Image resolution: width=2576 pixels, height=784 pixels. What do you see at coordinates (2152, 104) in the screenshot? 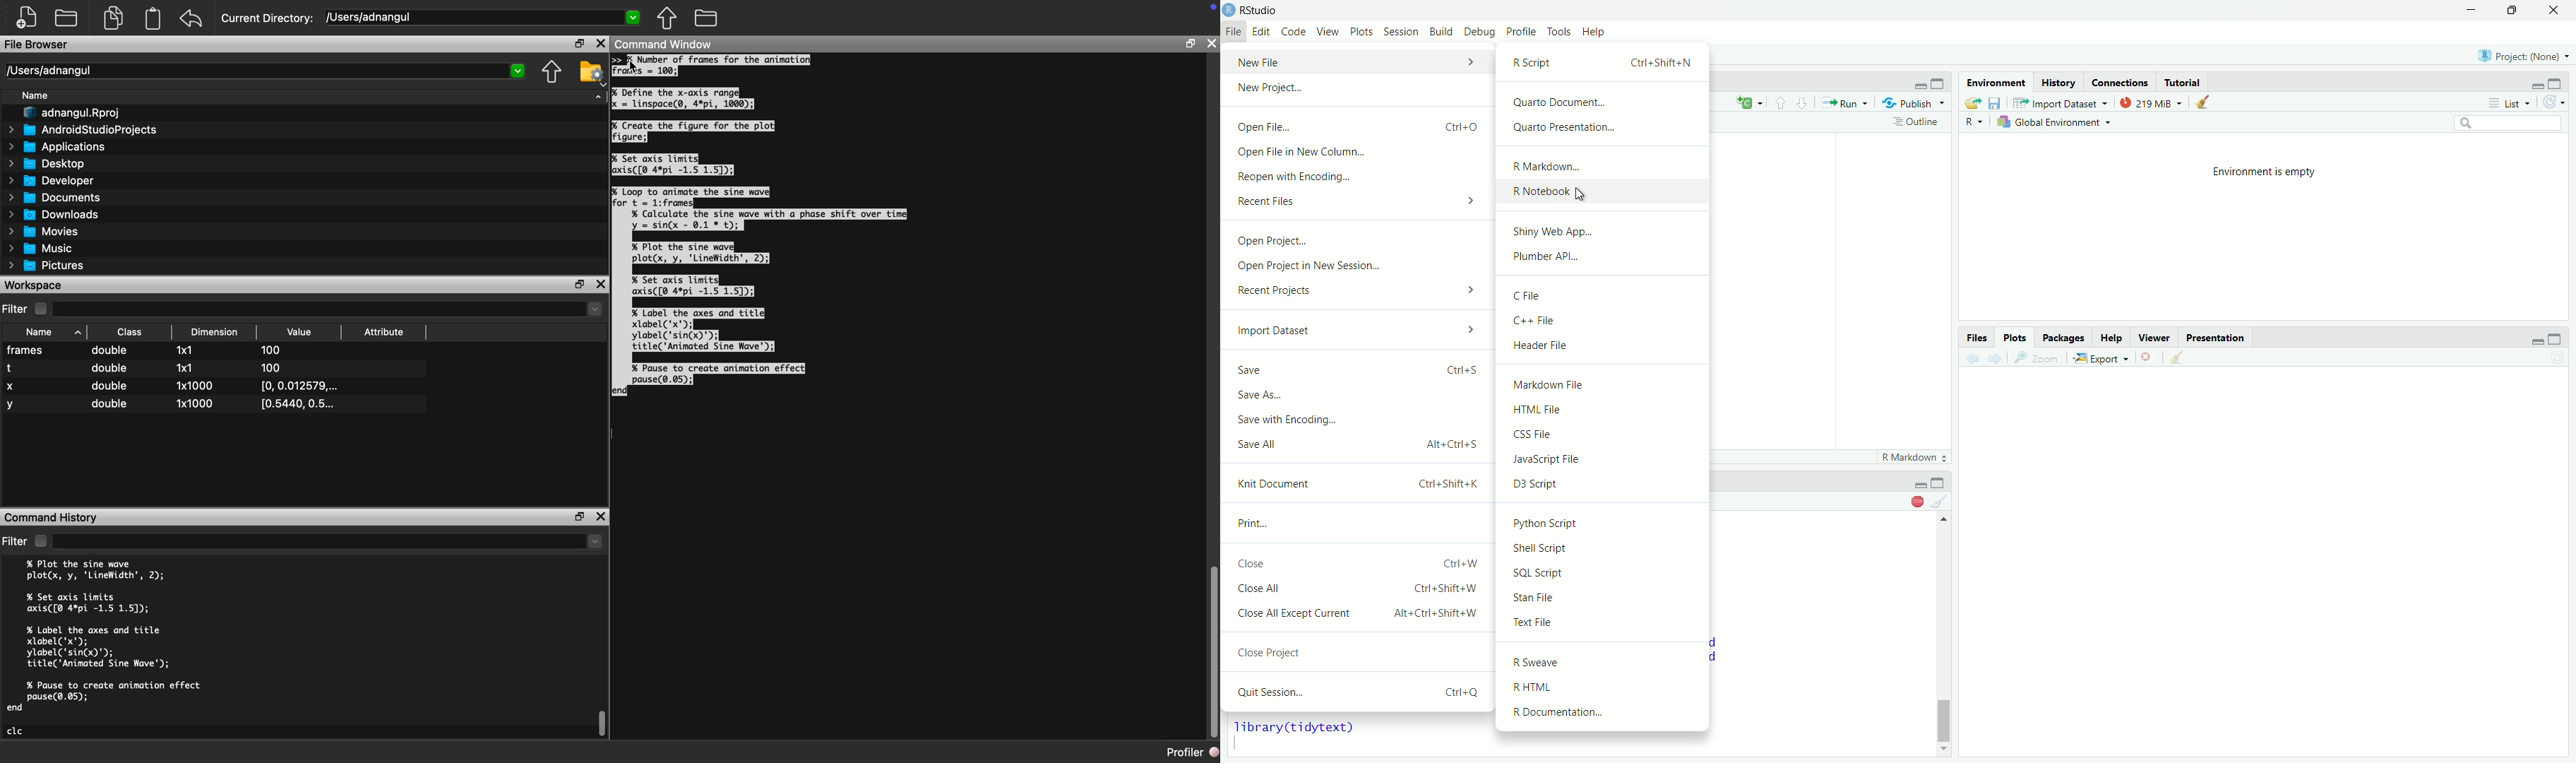
I see `current memory usage - 219MiB` at bounding box center [2152, 104].